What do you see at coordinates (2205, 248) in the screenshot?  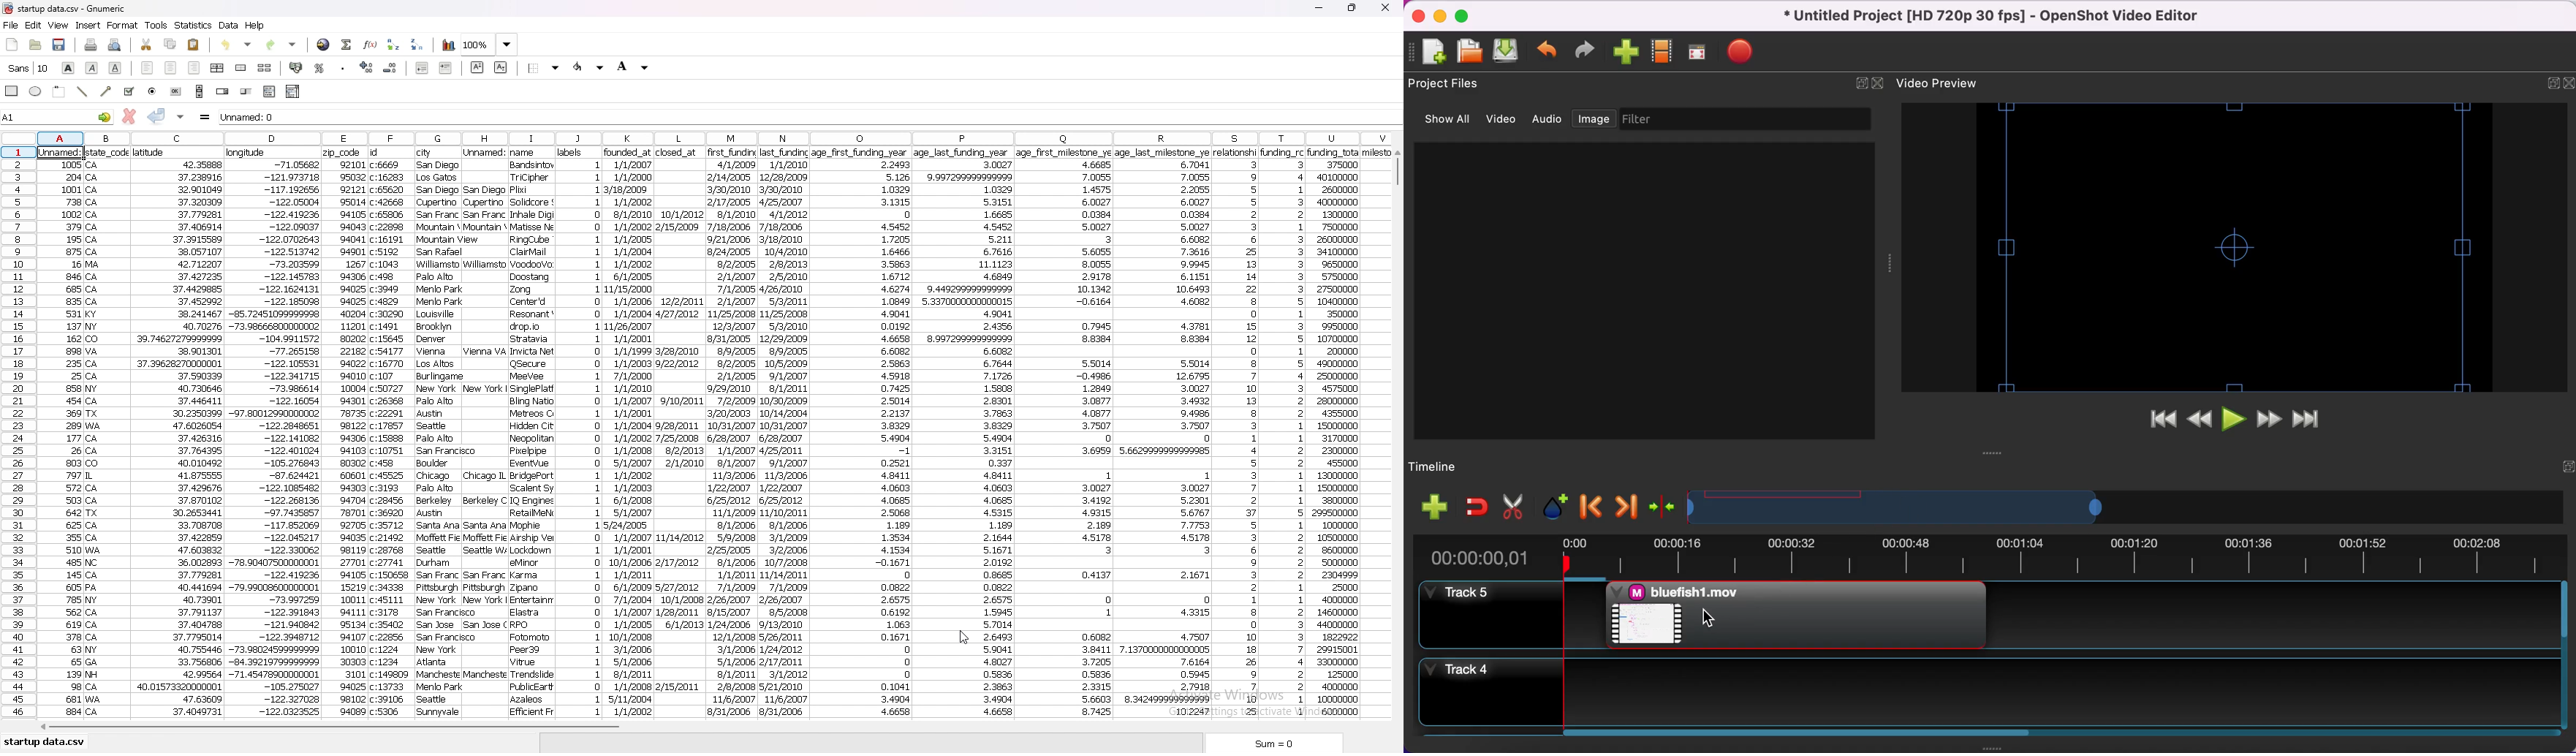 I see `video preview` at bounding box center [2205, 248].